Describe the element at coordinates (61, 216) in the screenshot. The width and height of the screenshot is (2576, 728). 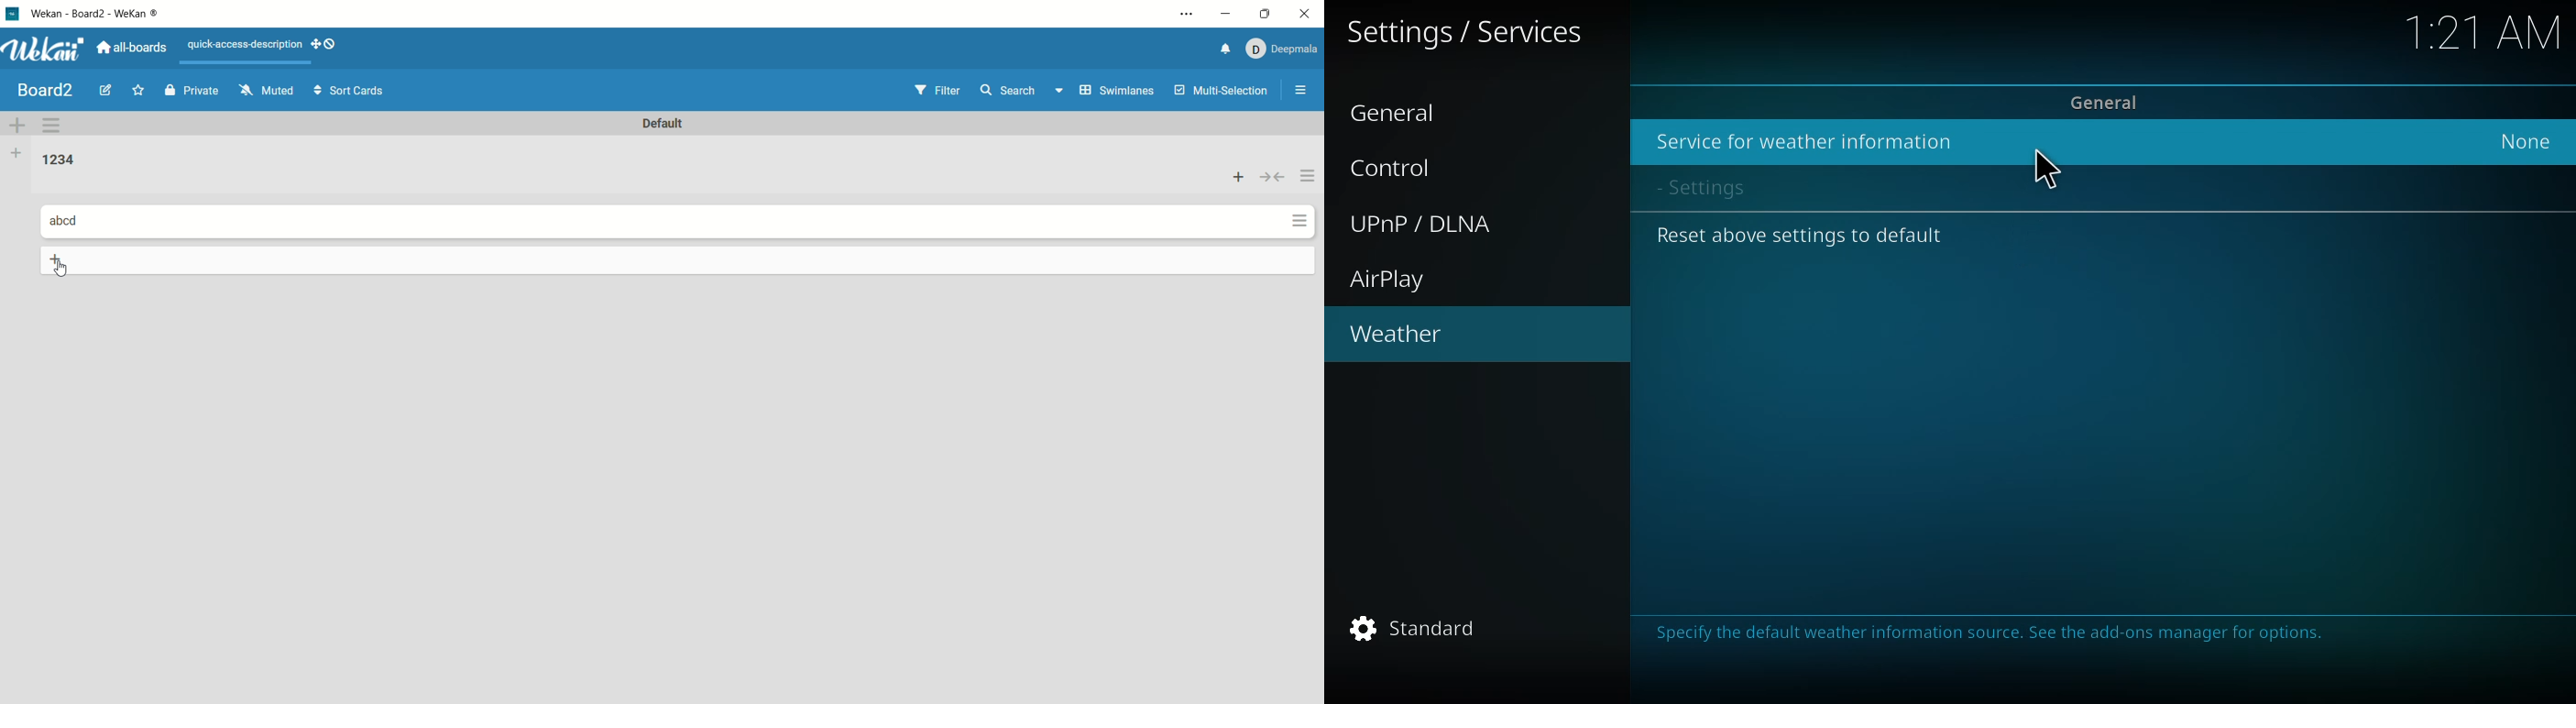
I see `card title` at that location.